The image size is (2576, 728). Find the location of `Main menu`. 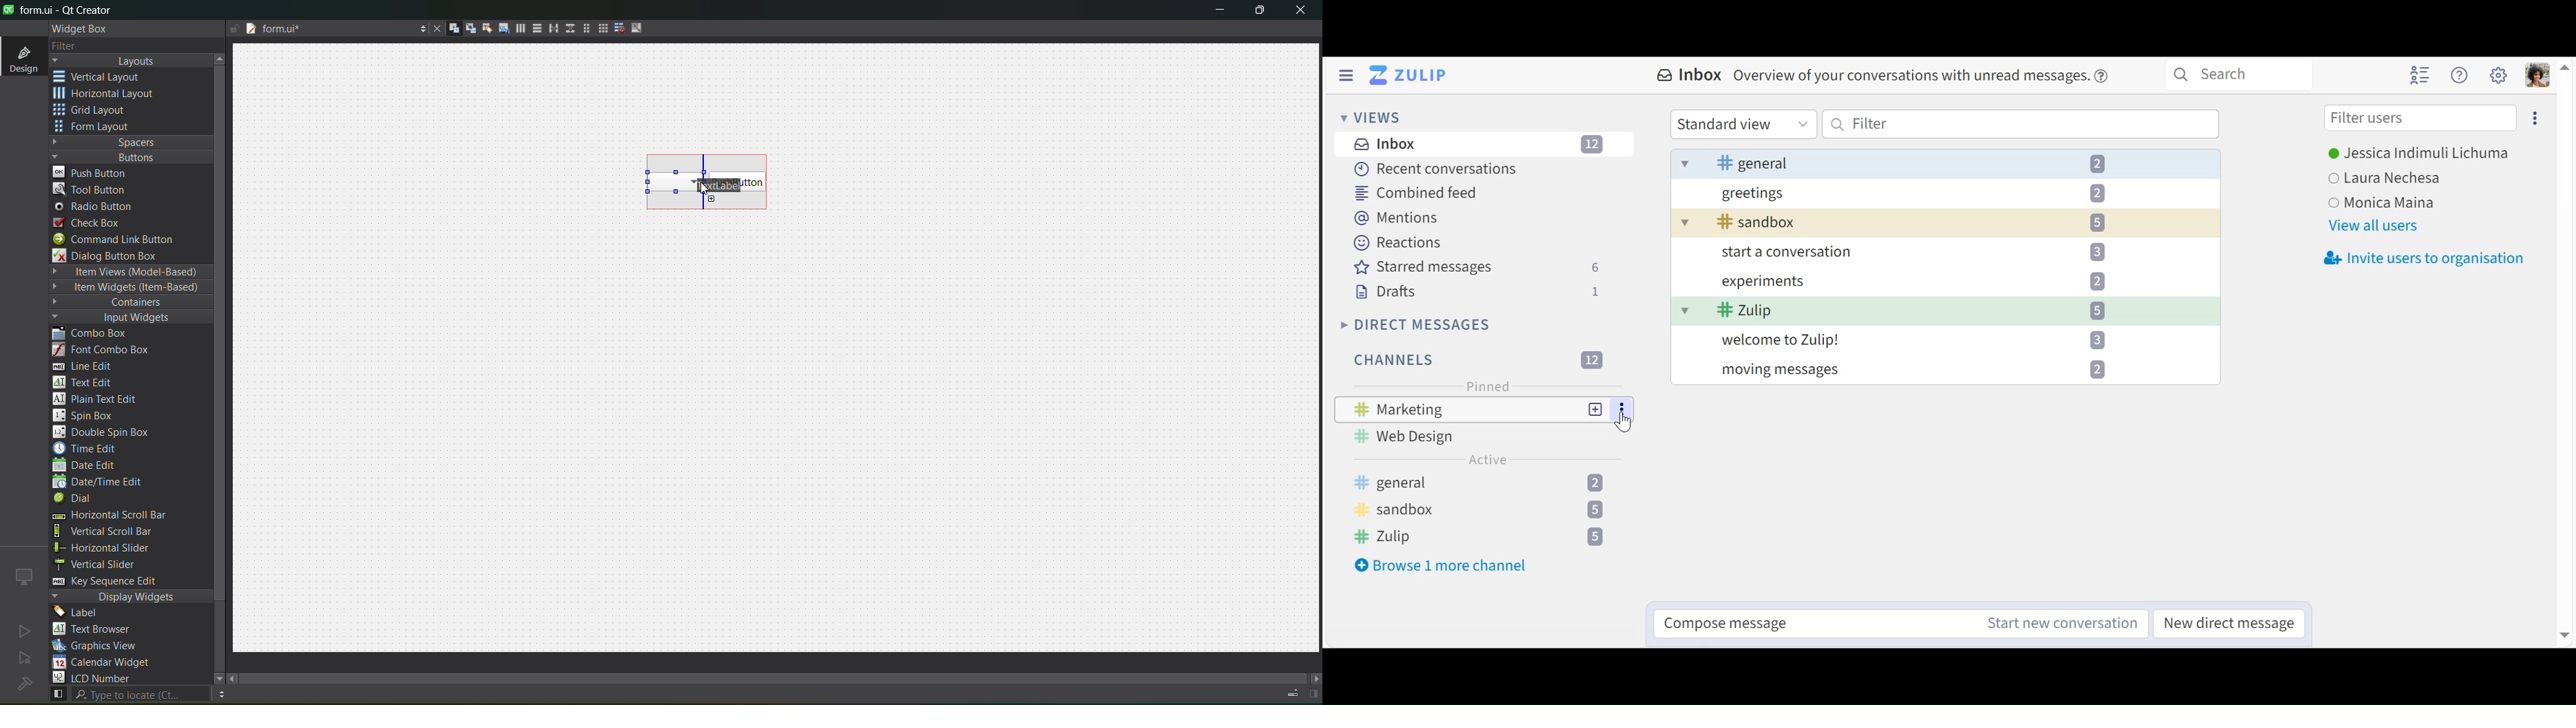

Main menu is located at coordinates (2499, 74).